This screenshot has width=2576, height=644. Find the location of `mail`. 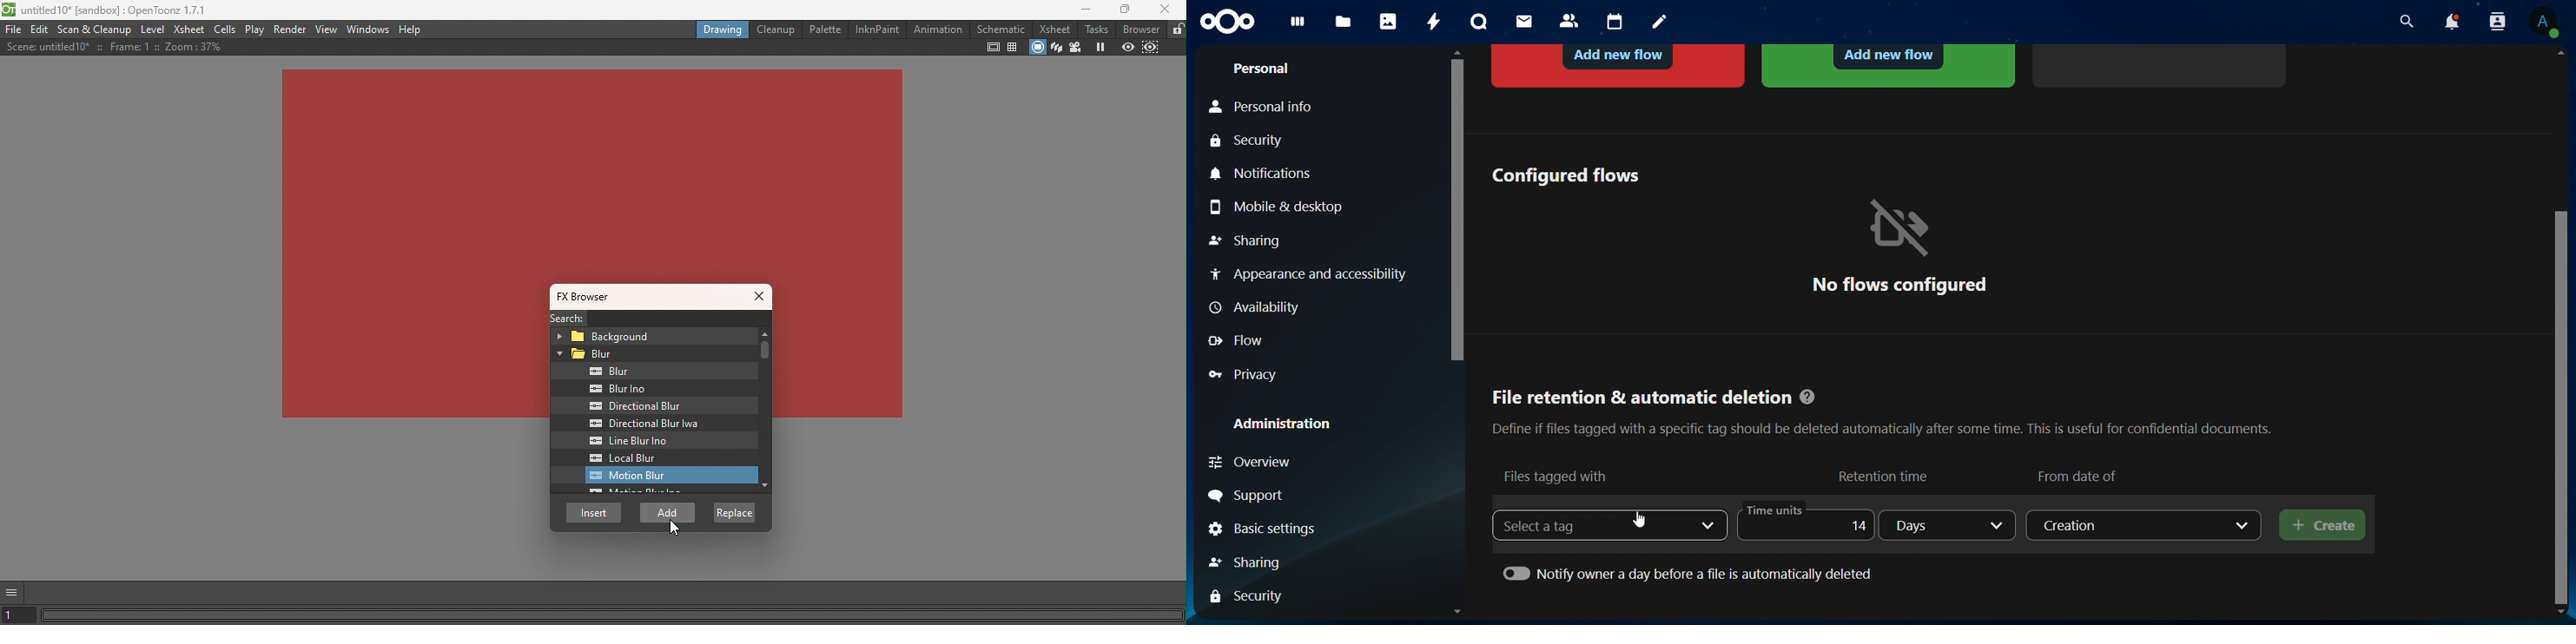

mail is located at coordinates (1526, 21).